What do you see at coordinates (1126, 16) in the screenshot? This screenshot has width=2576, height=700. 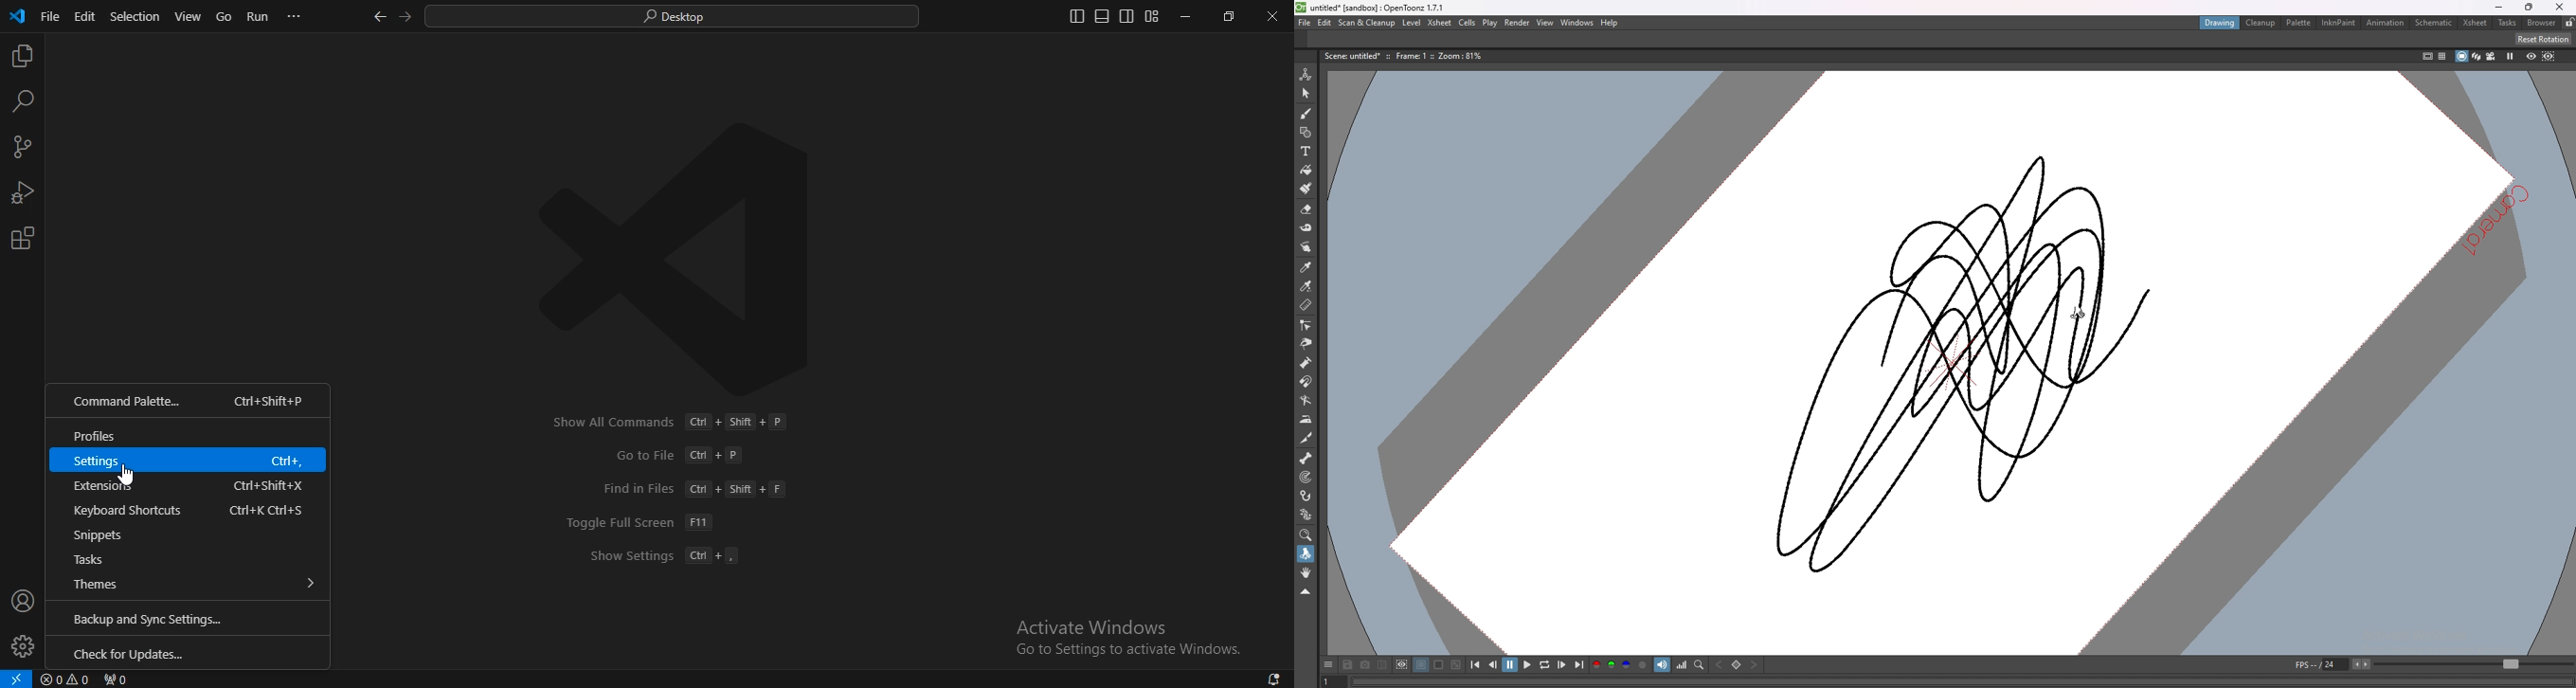 I see `toggle secondary side bar` at bounding box center [1126, 16].